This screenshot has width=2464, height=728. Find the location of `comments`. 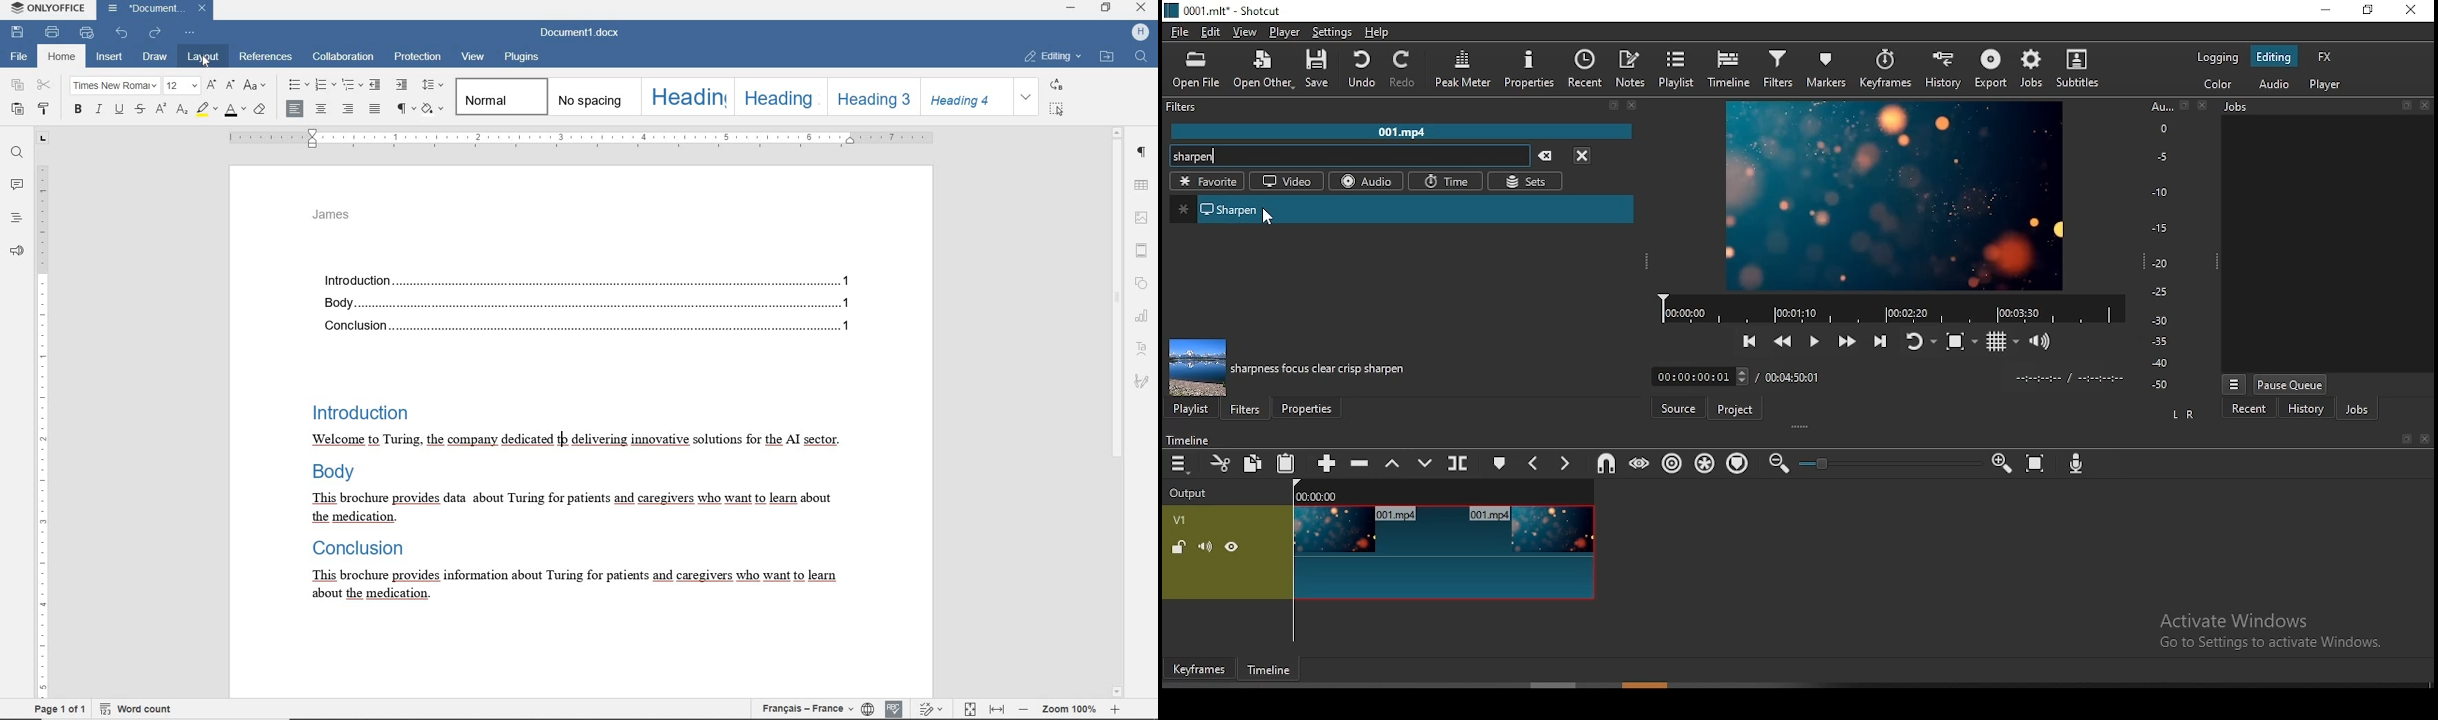

comments is located at coordinates (17, 185).